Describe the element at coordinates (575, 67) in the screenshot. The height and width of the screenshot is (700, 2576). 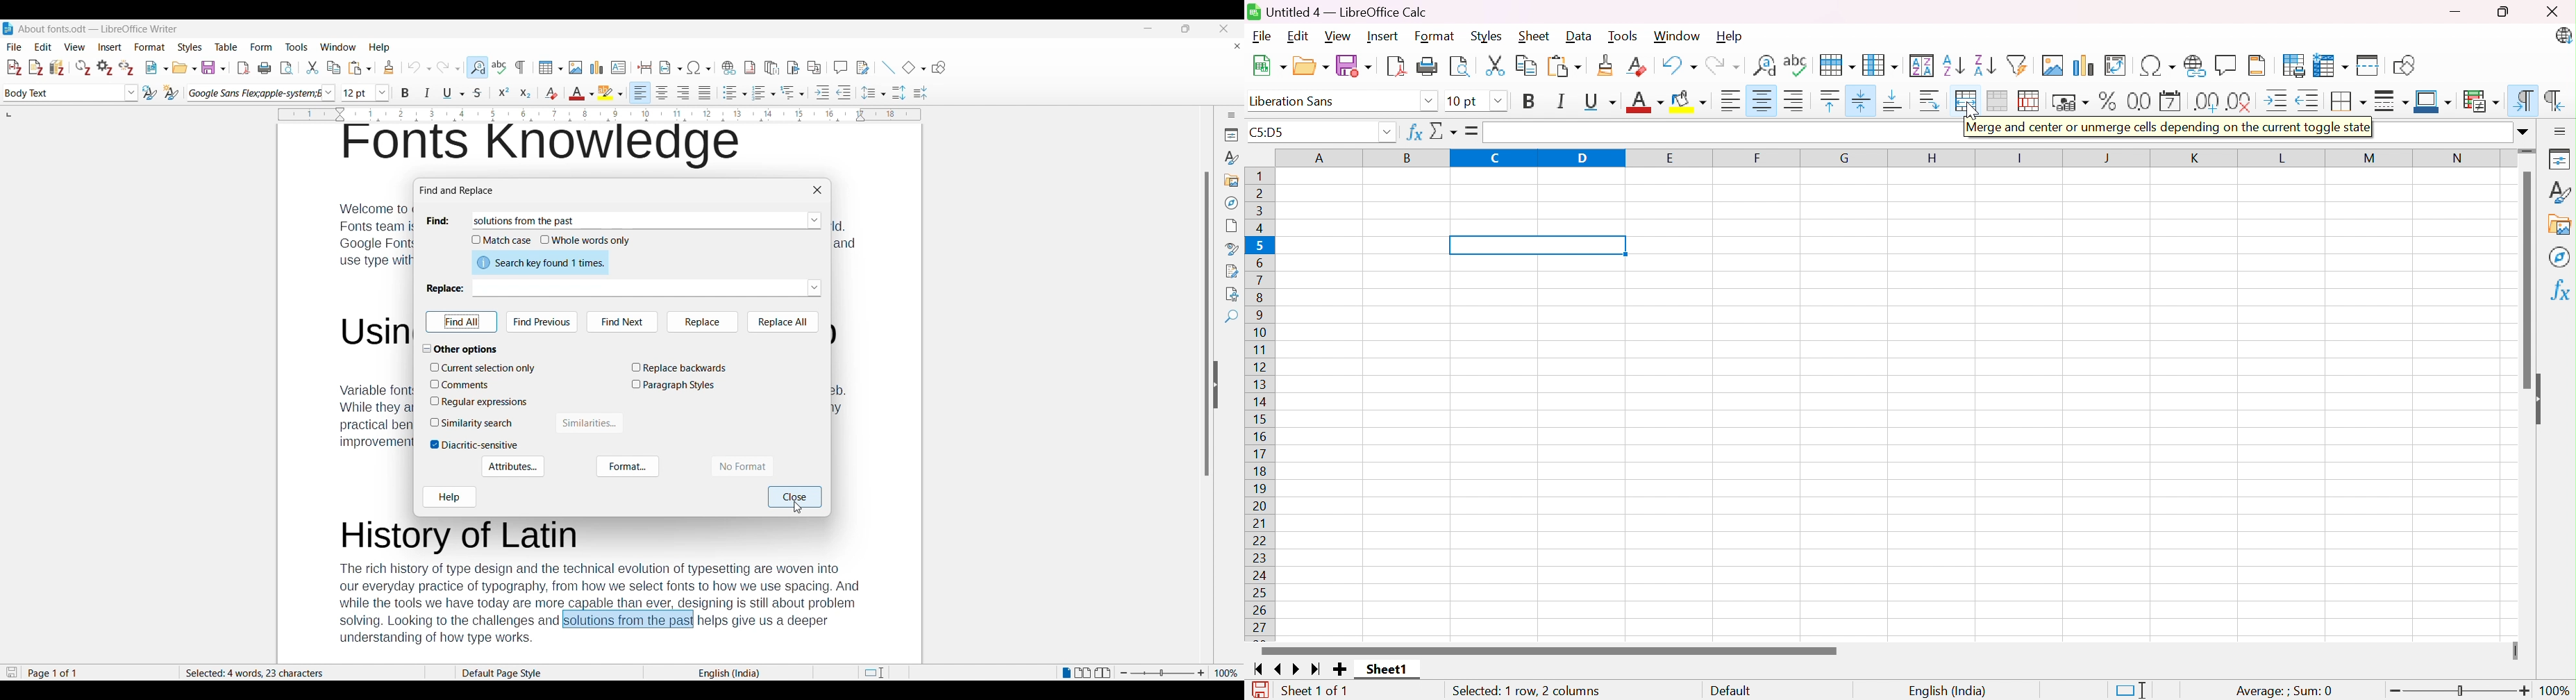
I see `Insert image` at that location.